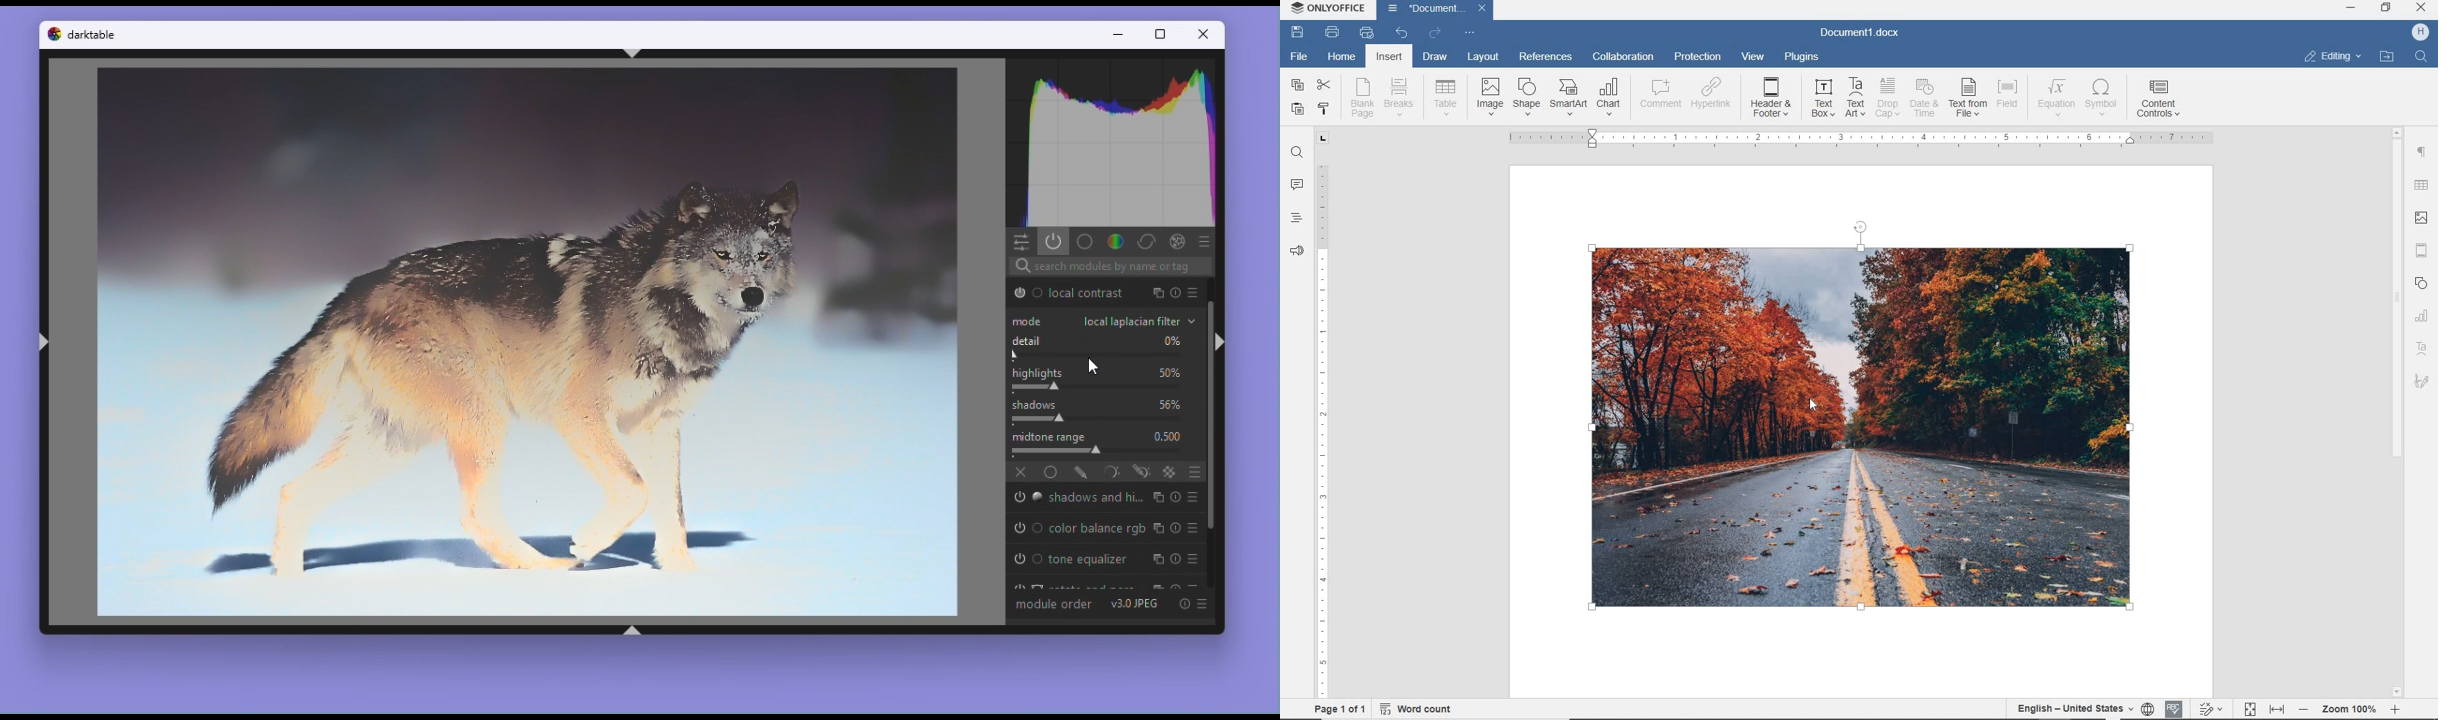 The height and width of the screenshot is (728, 2464). Describe the element at coordinates (1326, 415) in the screenshot. I see `ruler` at that location.